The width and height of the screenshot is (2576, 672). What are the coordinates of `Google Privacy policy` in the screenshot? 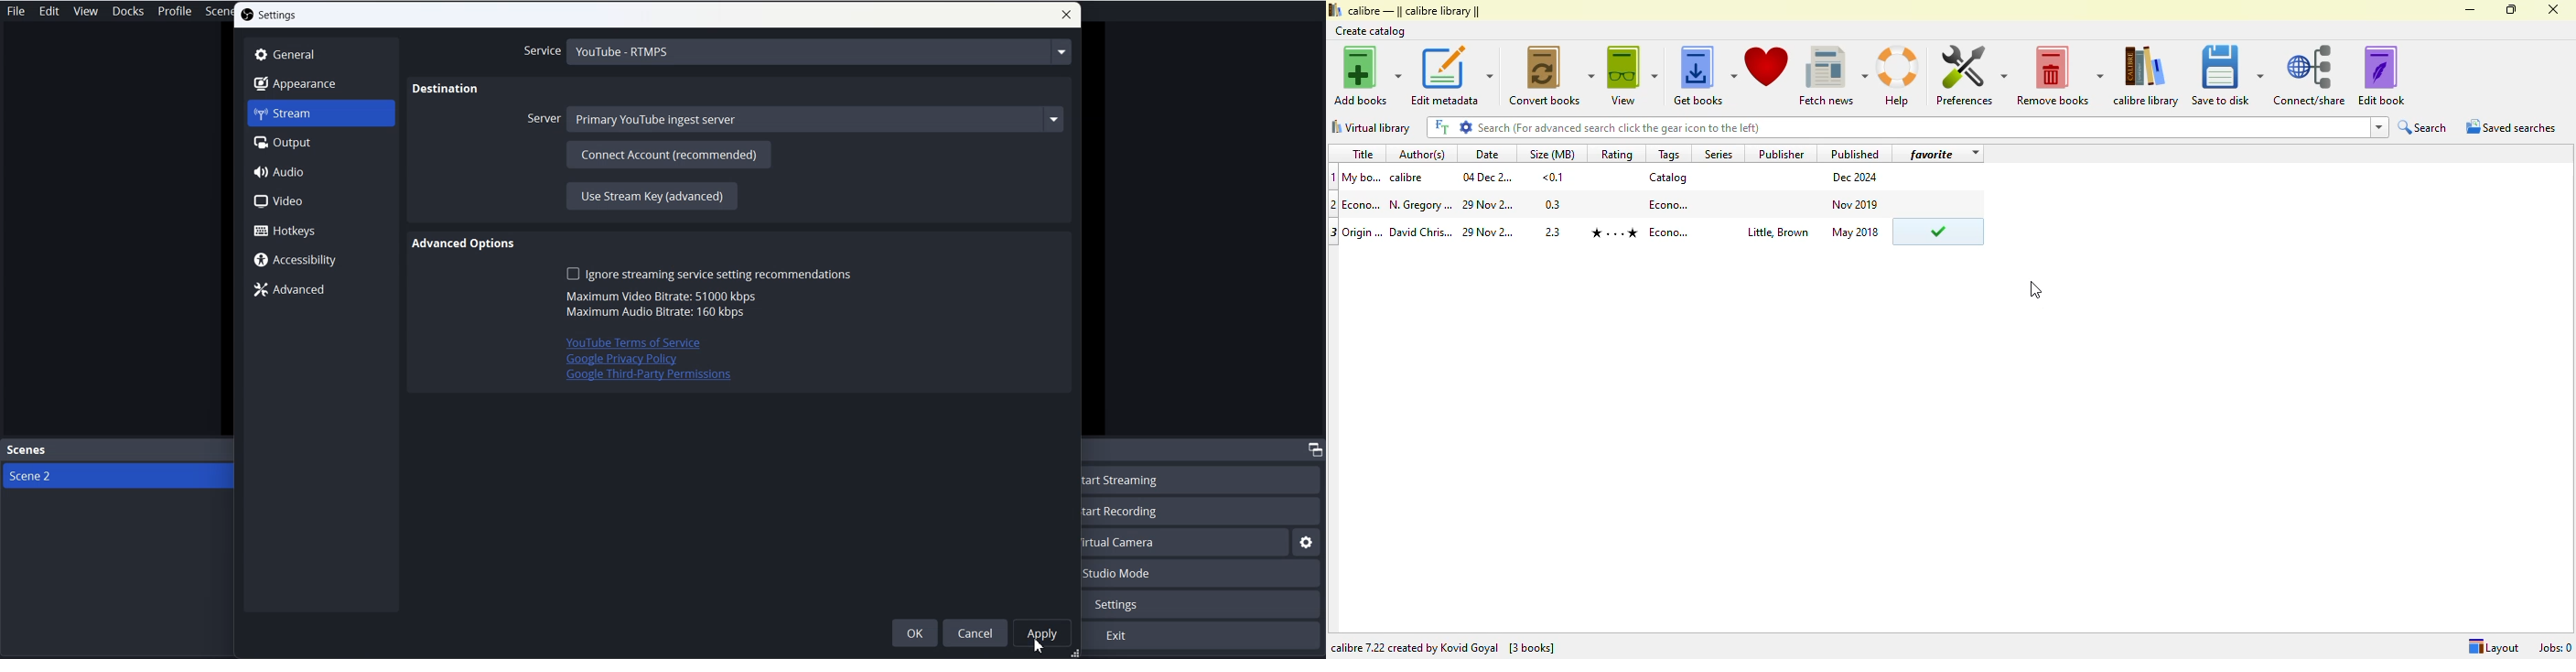 It's located at (622, 360).